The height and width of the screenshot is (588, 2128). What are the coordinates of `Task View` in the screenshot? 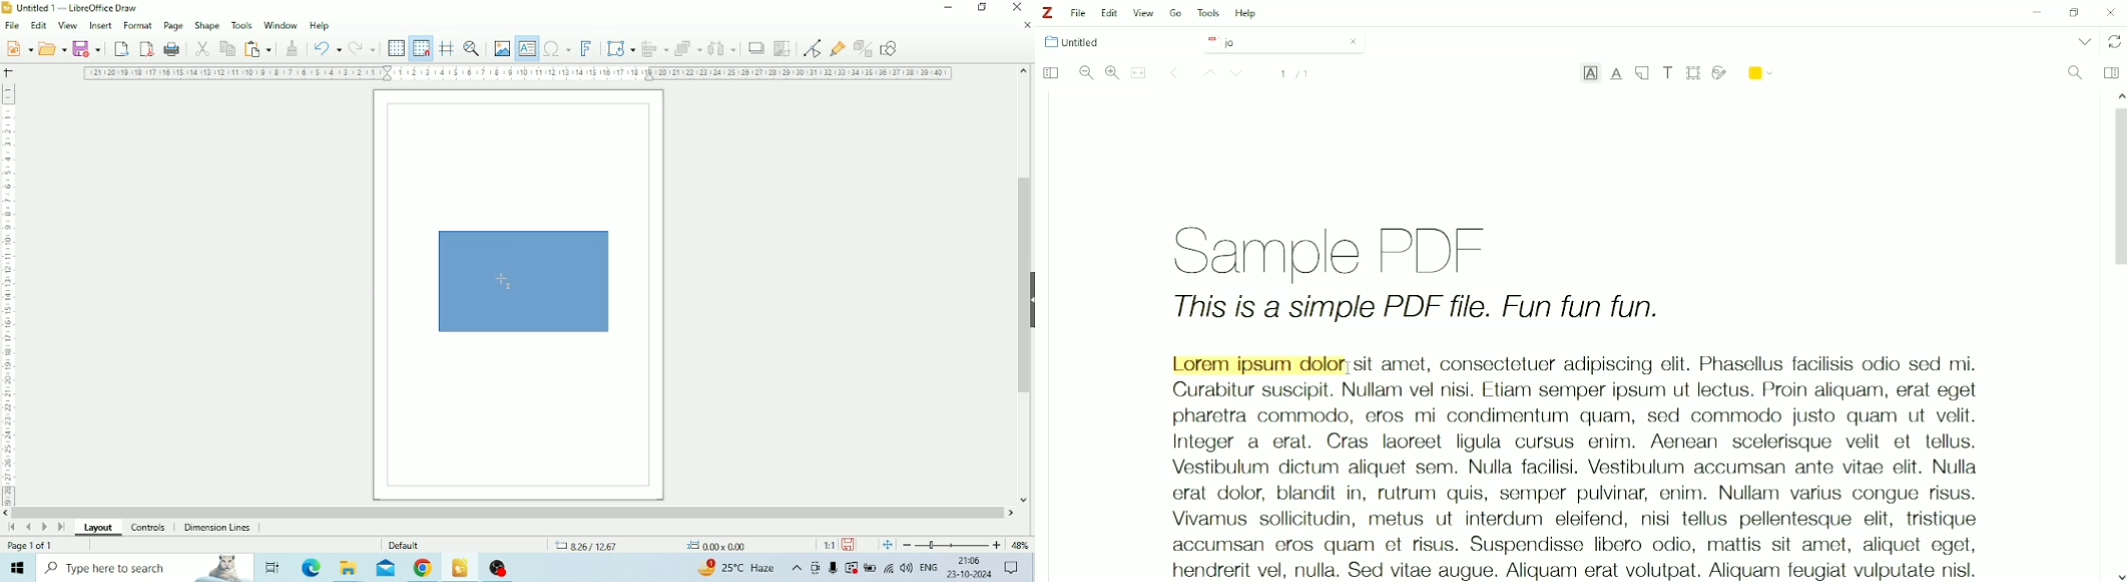 It's located at (271, 568).